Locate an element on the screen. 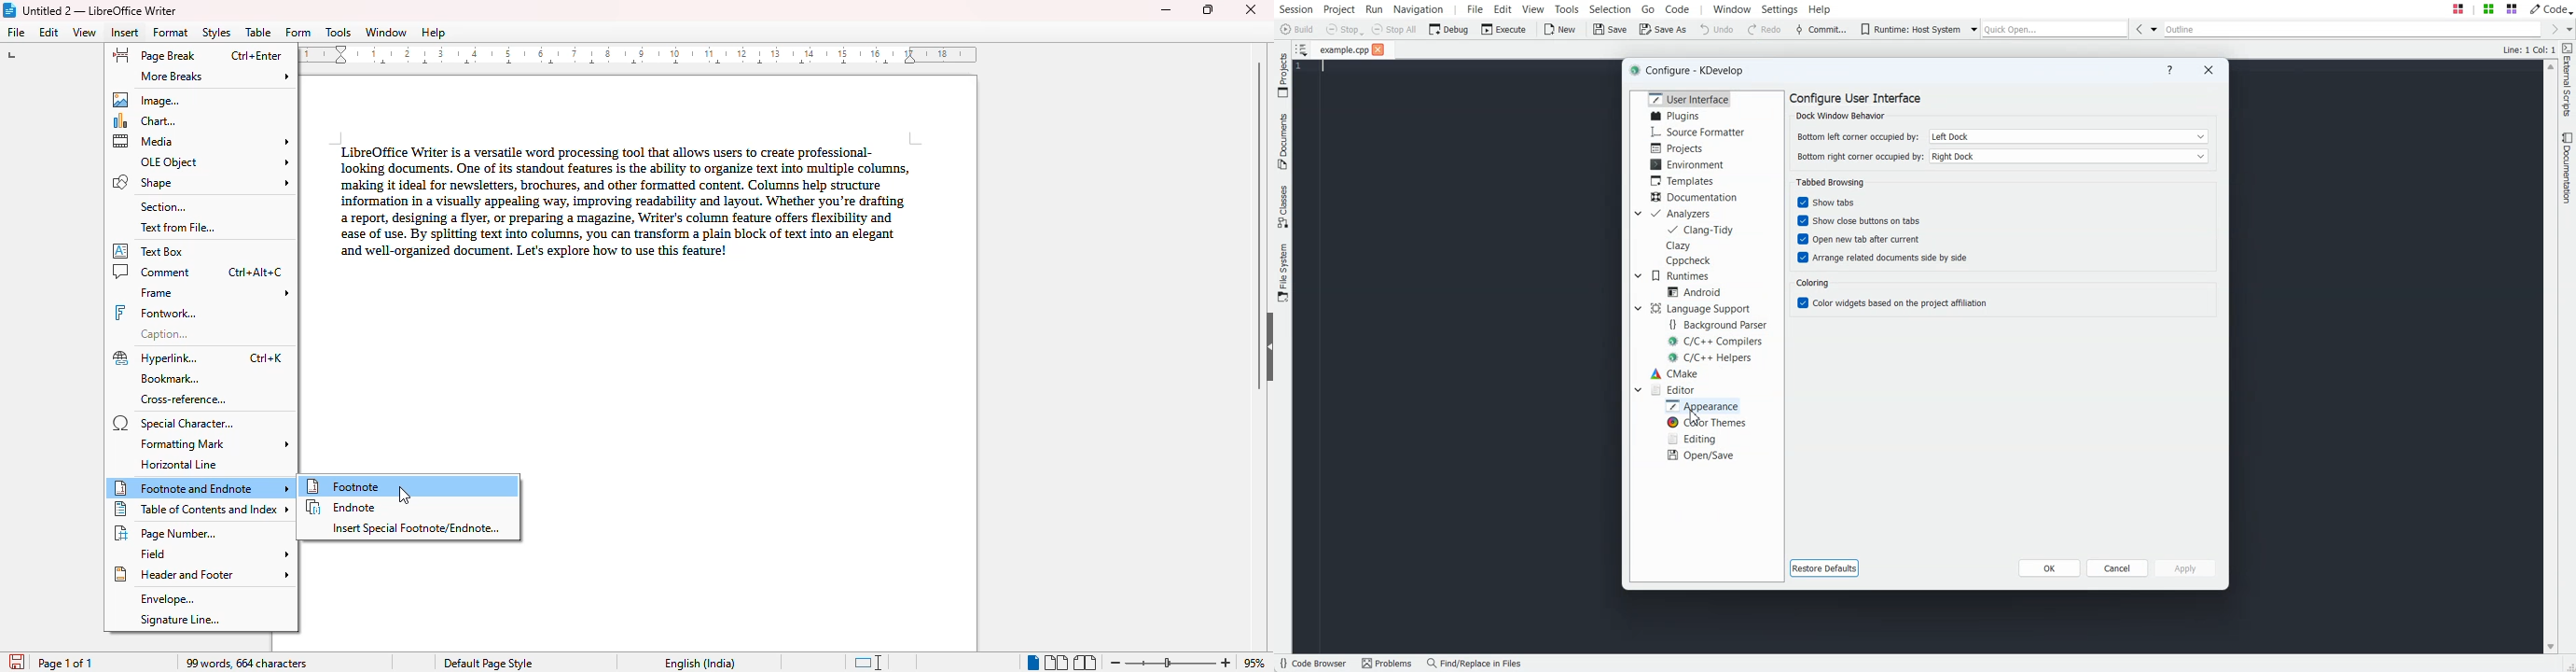  Cursor is located at coordinates (1693, 417).